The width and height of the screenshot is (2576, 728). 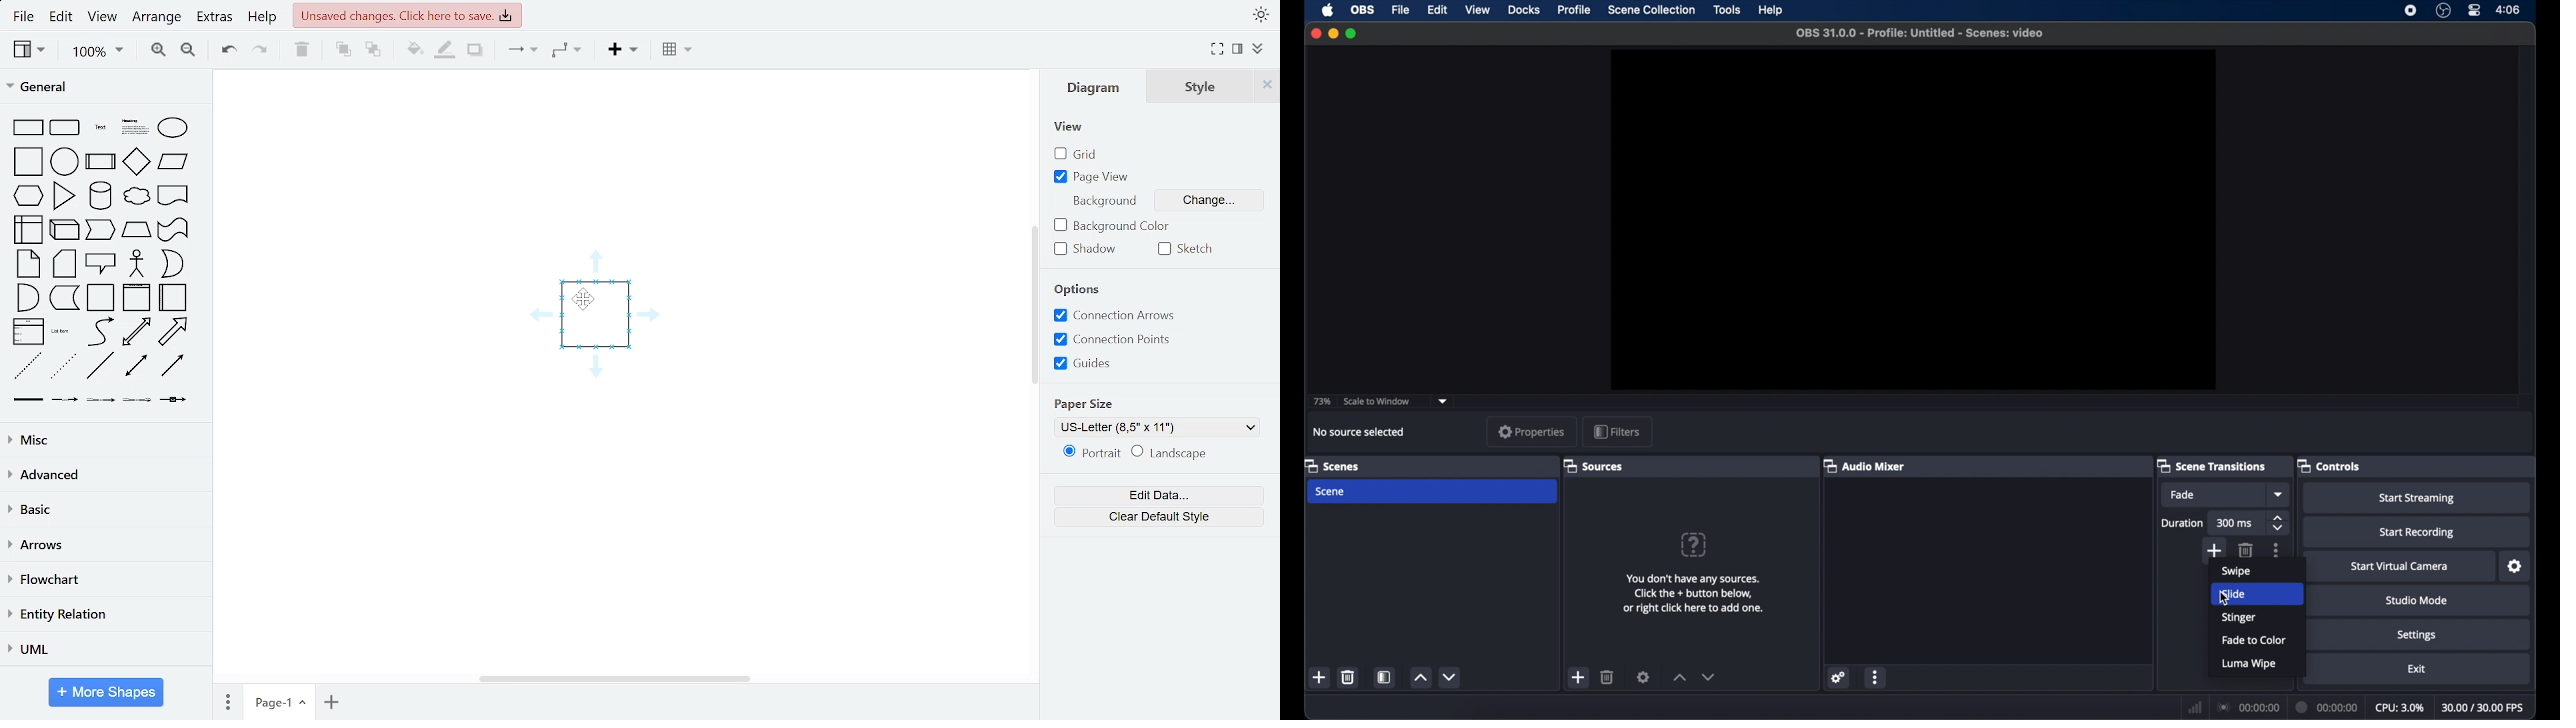 What do you see at coordinates (1919, 33) in the screenshot?
I see `file name` at bounding box center [1919, 33].